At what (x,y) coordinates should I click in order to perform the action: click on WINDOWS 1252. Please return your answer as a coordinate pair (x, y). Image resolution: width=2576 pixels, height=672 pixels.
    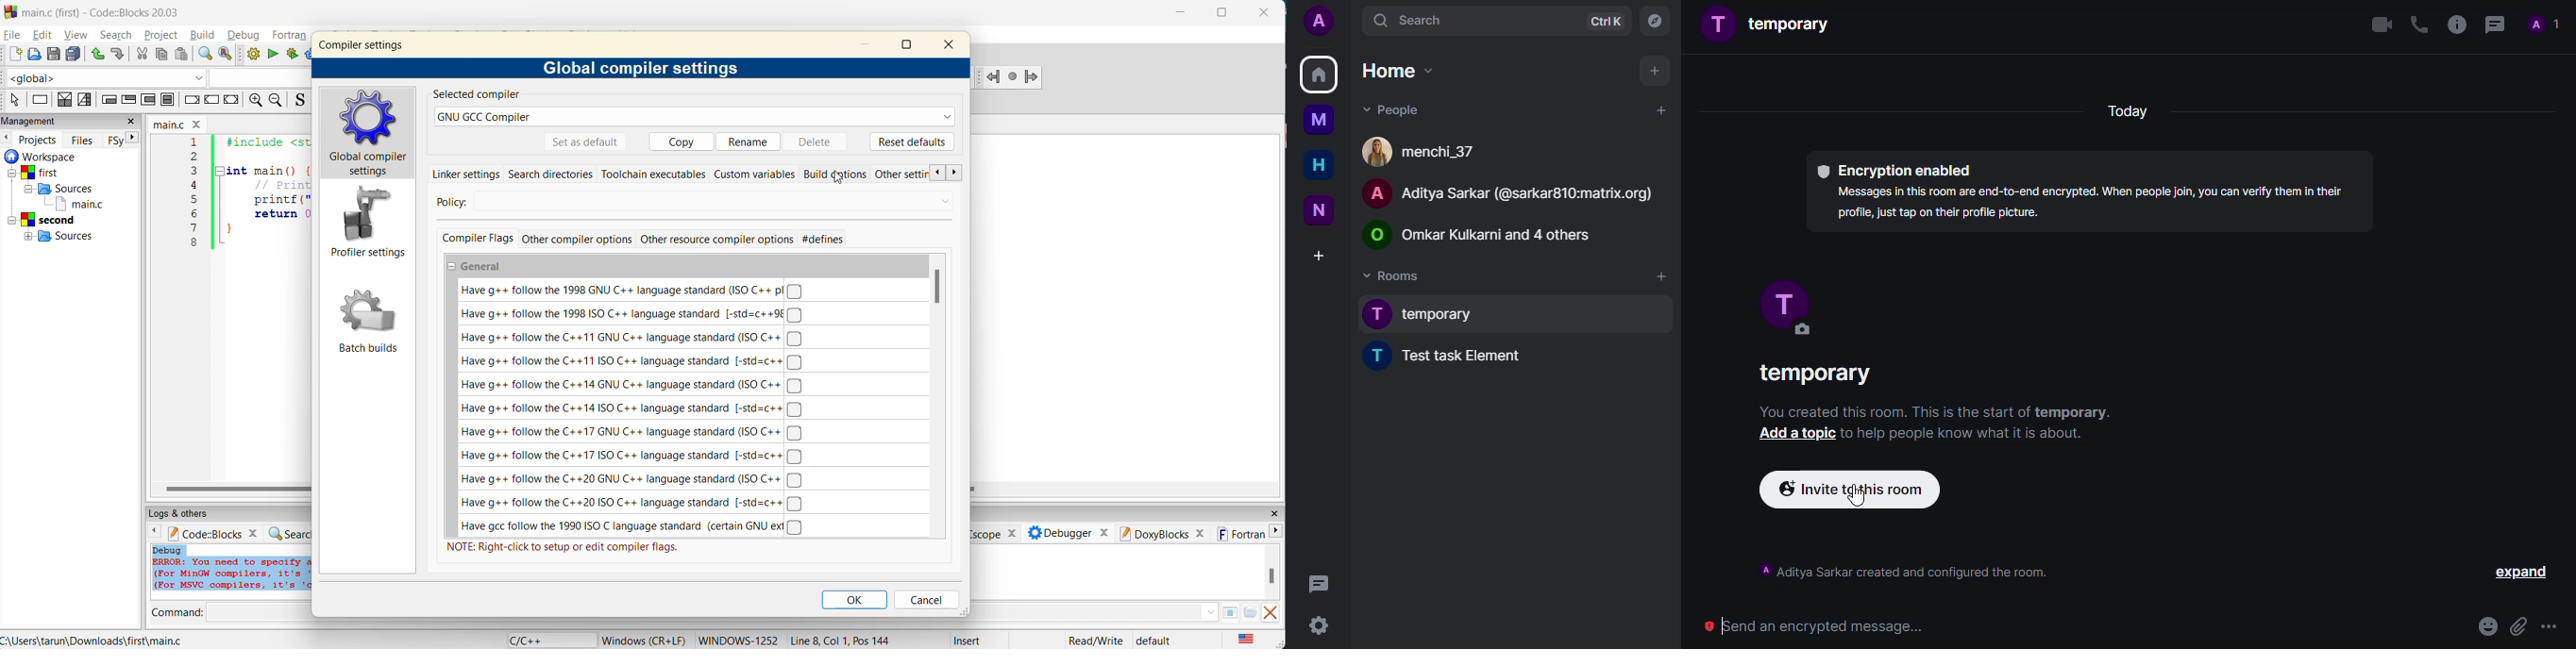
    Looking at the image, I should click on (737, 640).